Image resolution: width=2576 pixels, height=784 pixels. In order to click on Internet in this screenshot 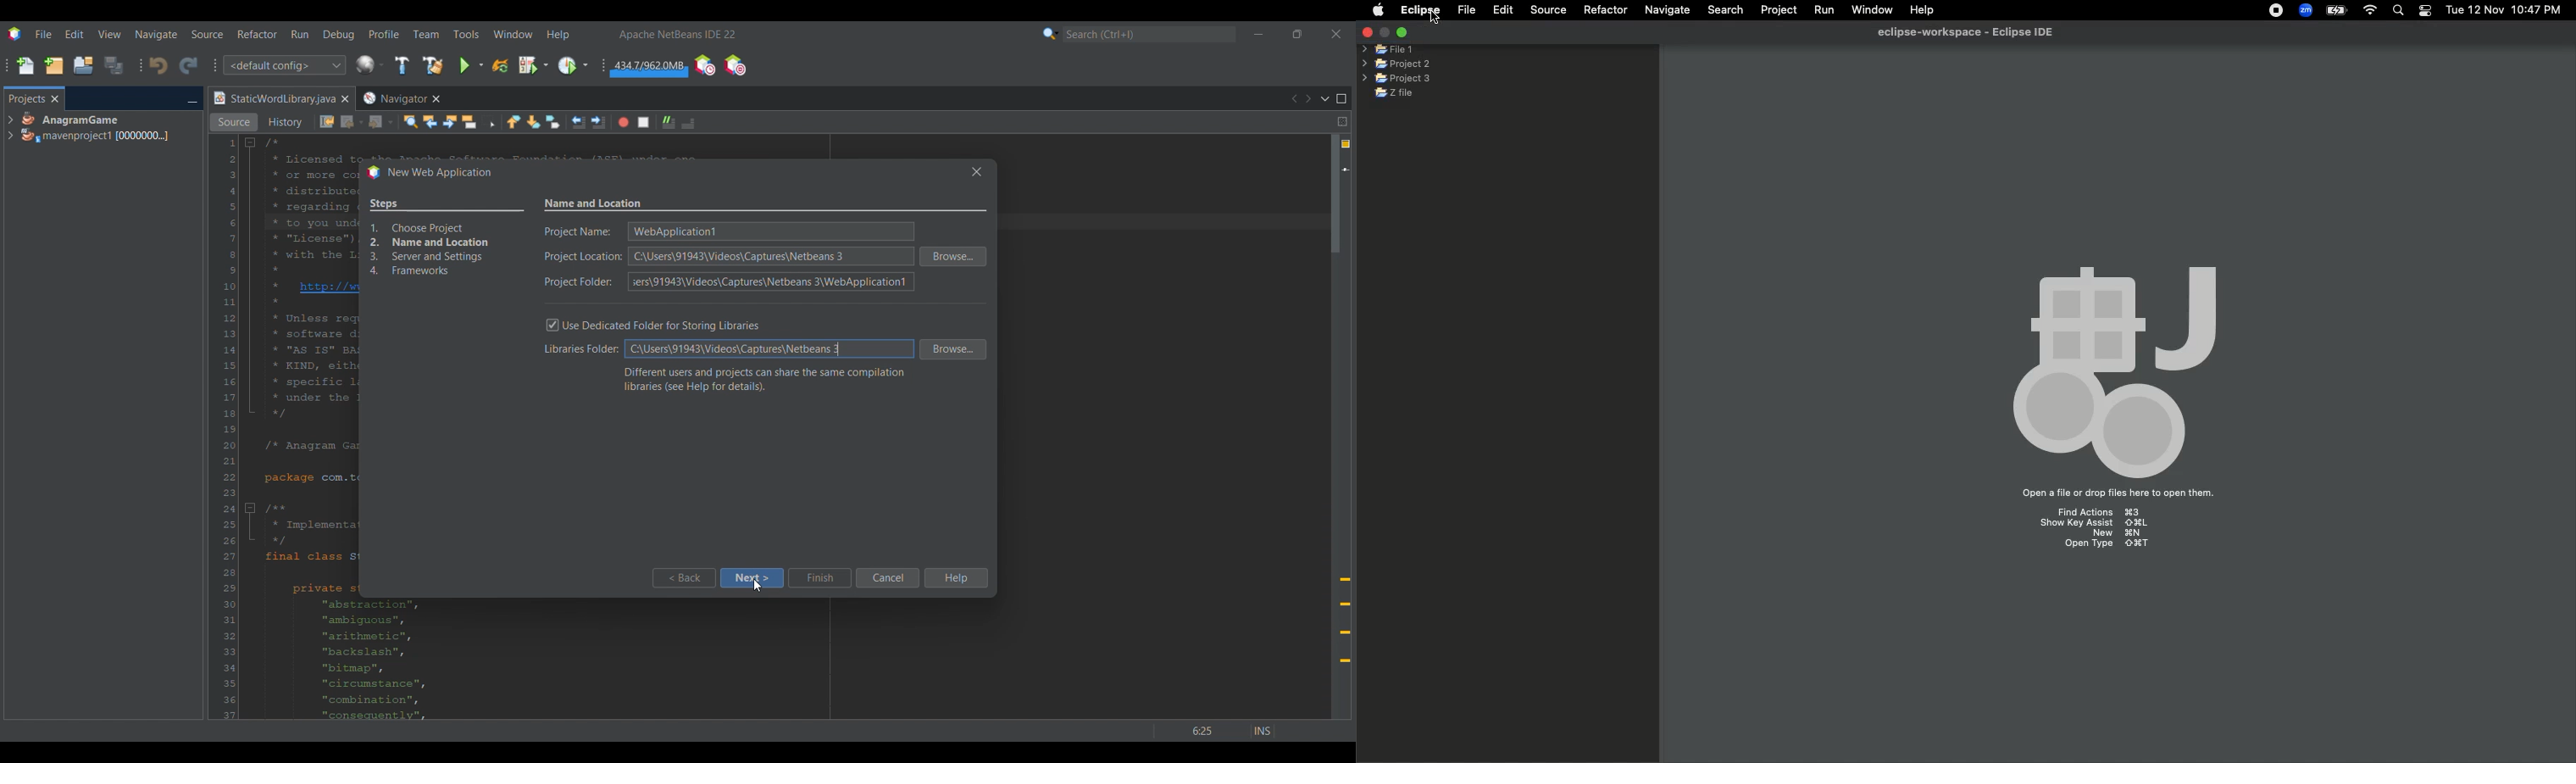, I will do `click(2372, 10)`.